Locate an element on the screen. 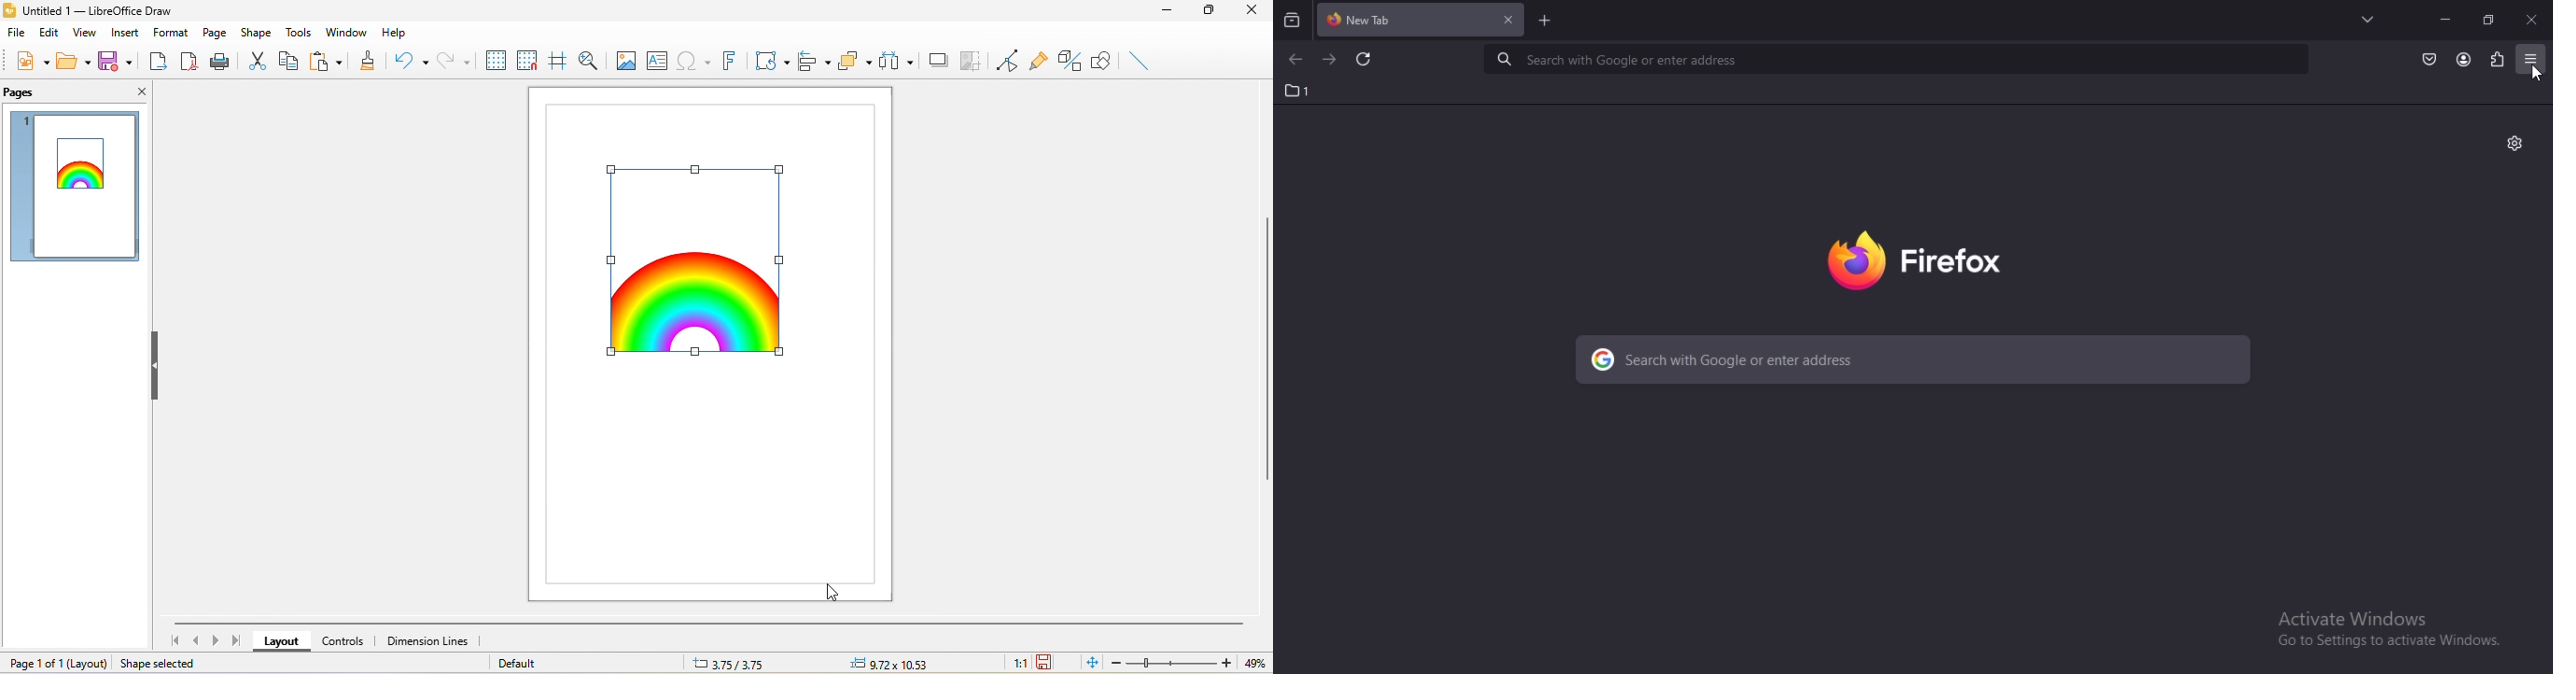 The height and width of the screenshot is (700, 2576). vertical scroll bar is located at coordinates (1265, 354).